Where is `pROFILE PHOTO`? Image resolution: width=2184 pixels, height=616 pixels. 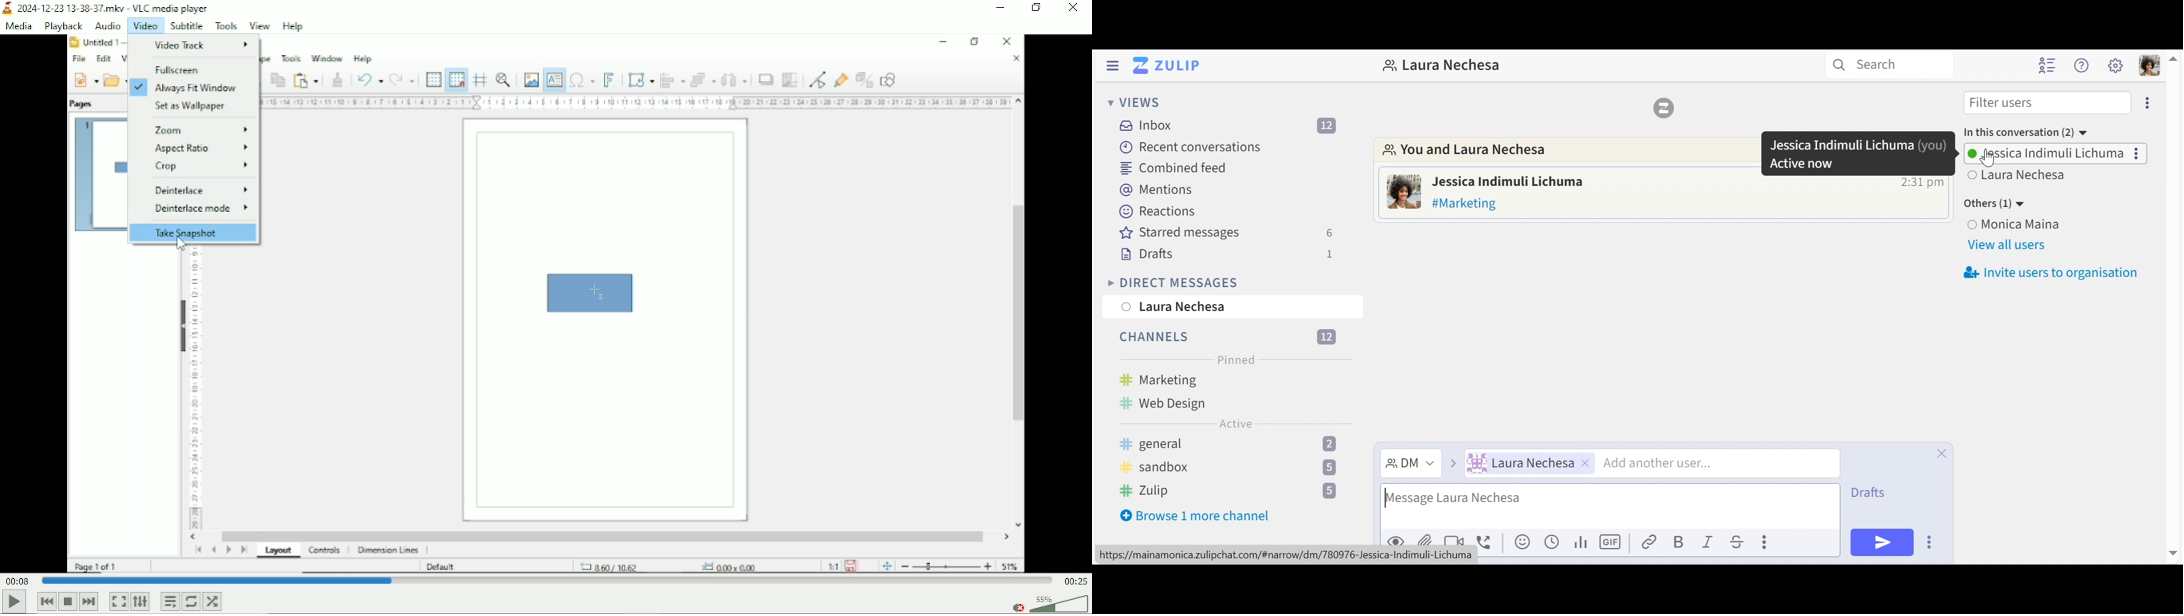 pROFILE PHOTO is located at coordinates (1405, 192).